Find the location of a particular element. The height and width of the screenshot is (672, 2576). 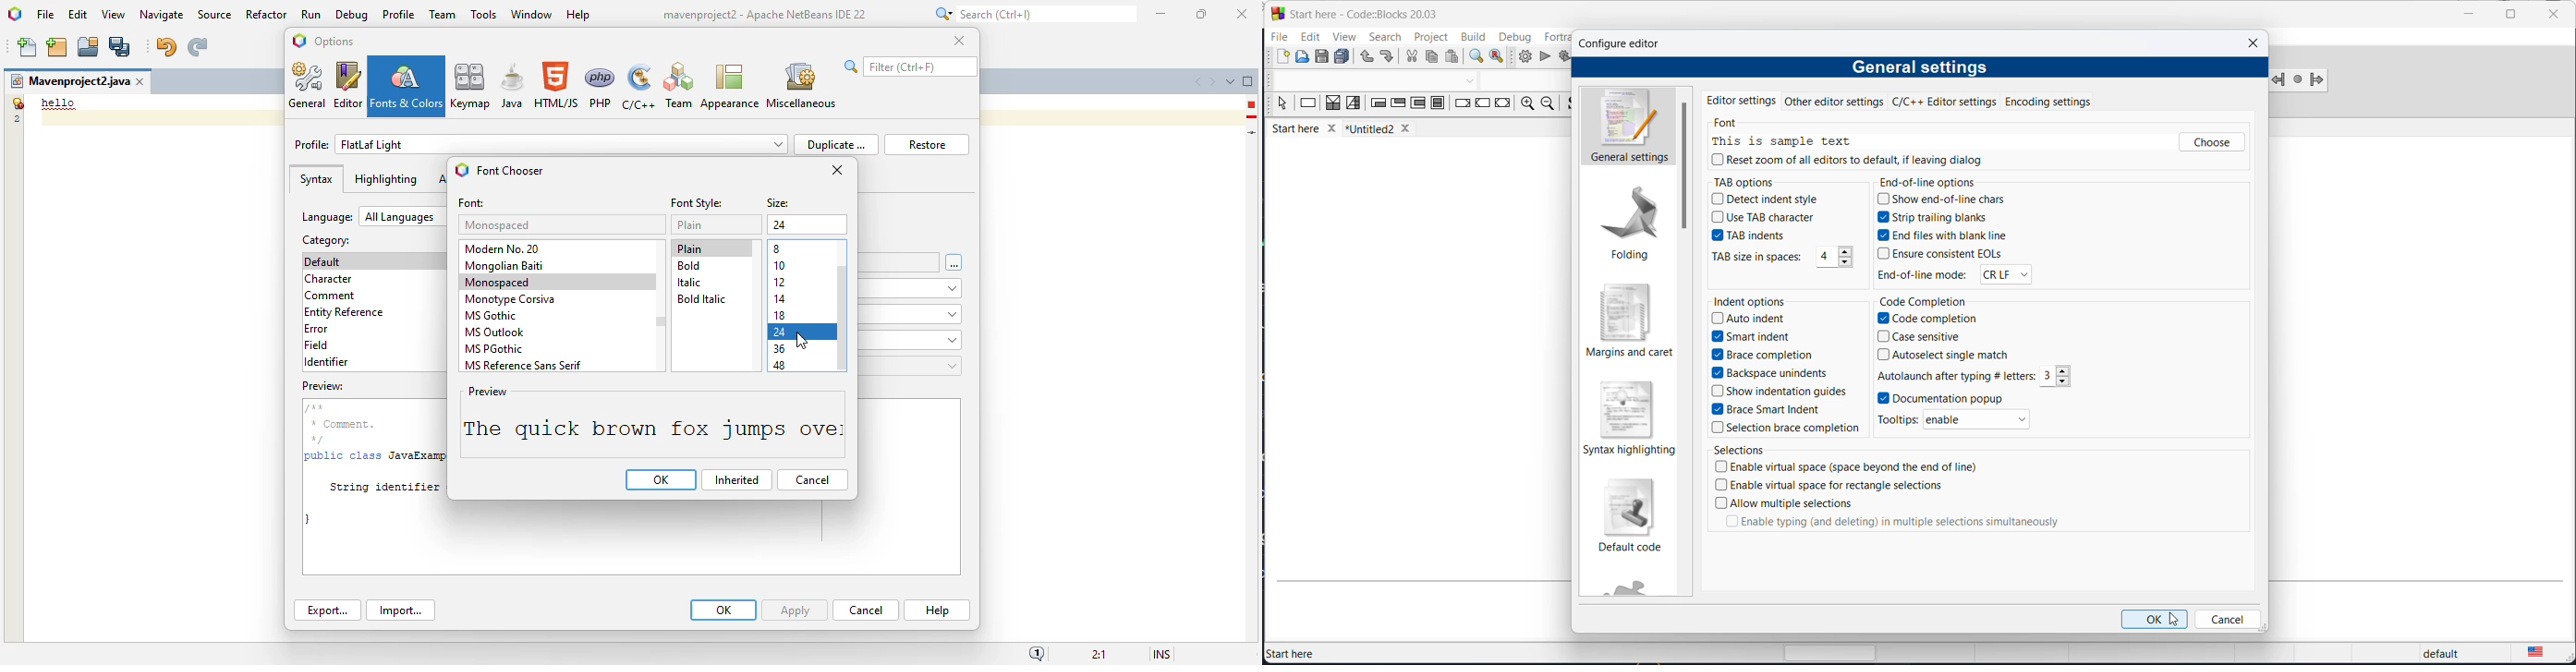

strip trailing blanks is located at coordinates (1943, 218).